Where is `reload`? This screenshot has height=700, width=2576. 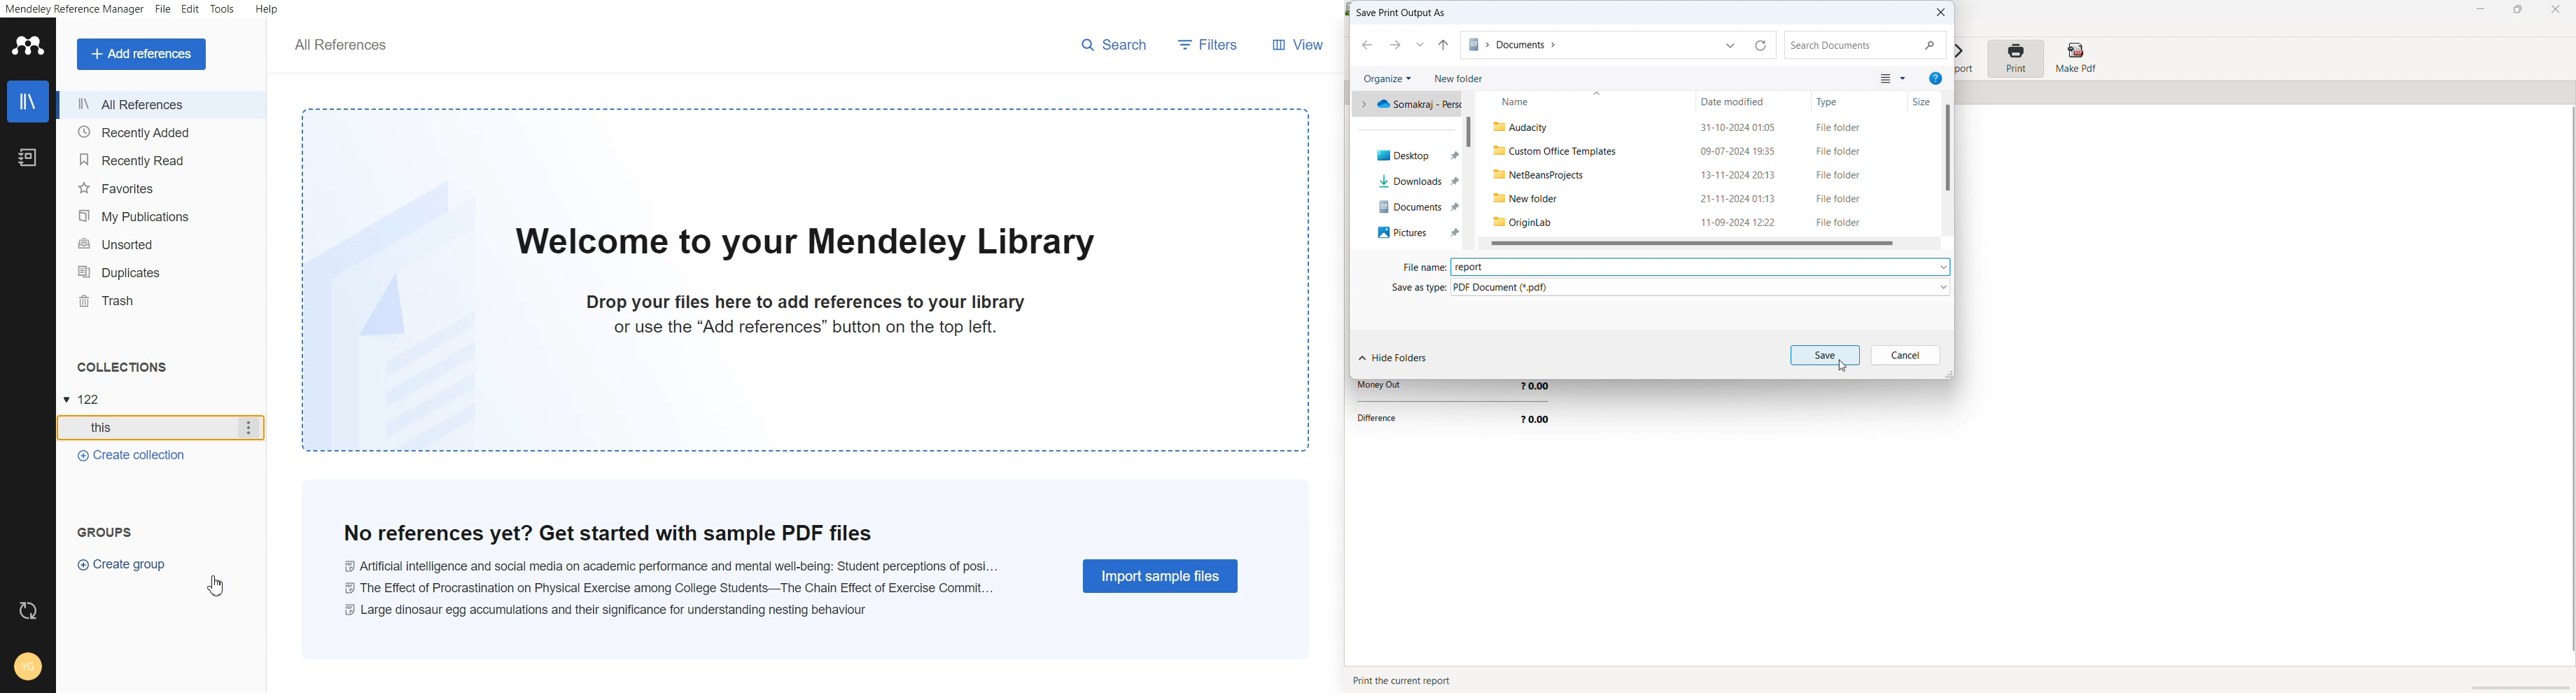 reload is located at coordinates (1762, 44).